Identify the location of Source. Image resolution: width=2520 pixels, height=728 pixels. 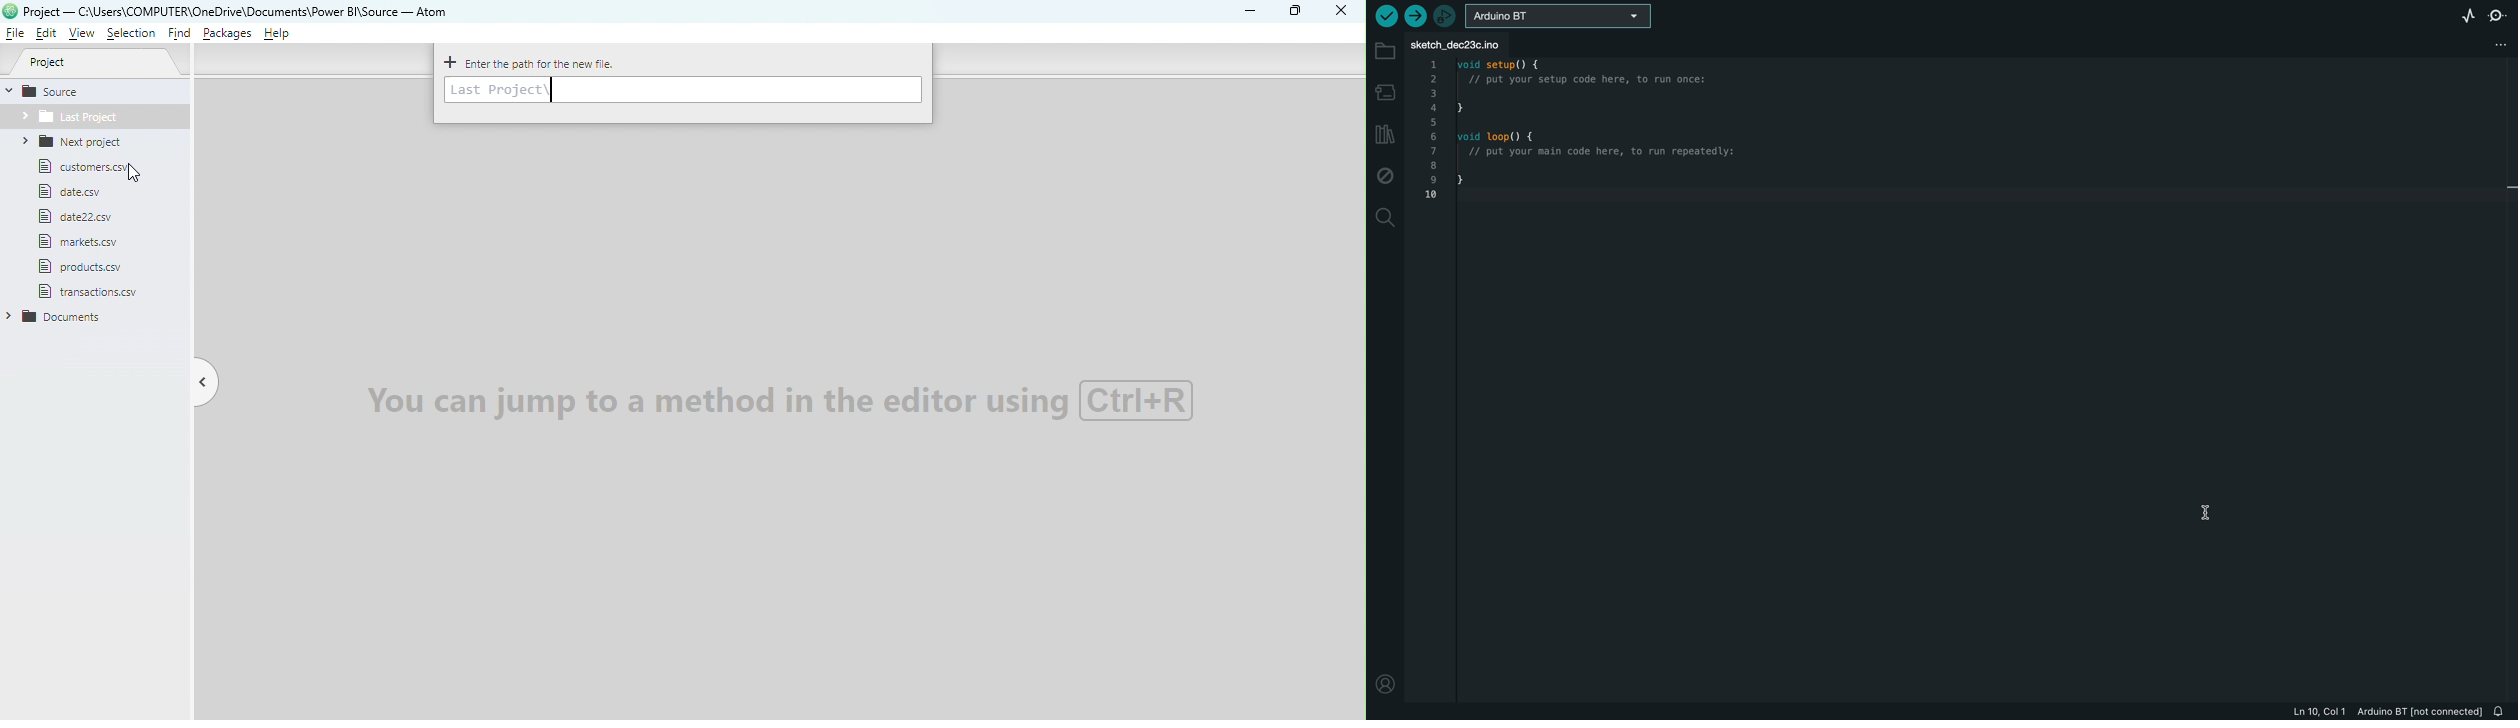
(59, 92).